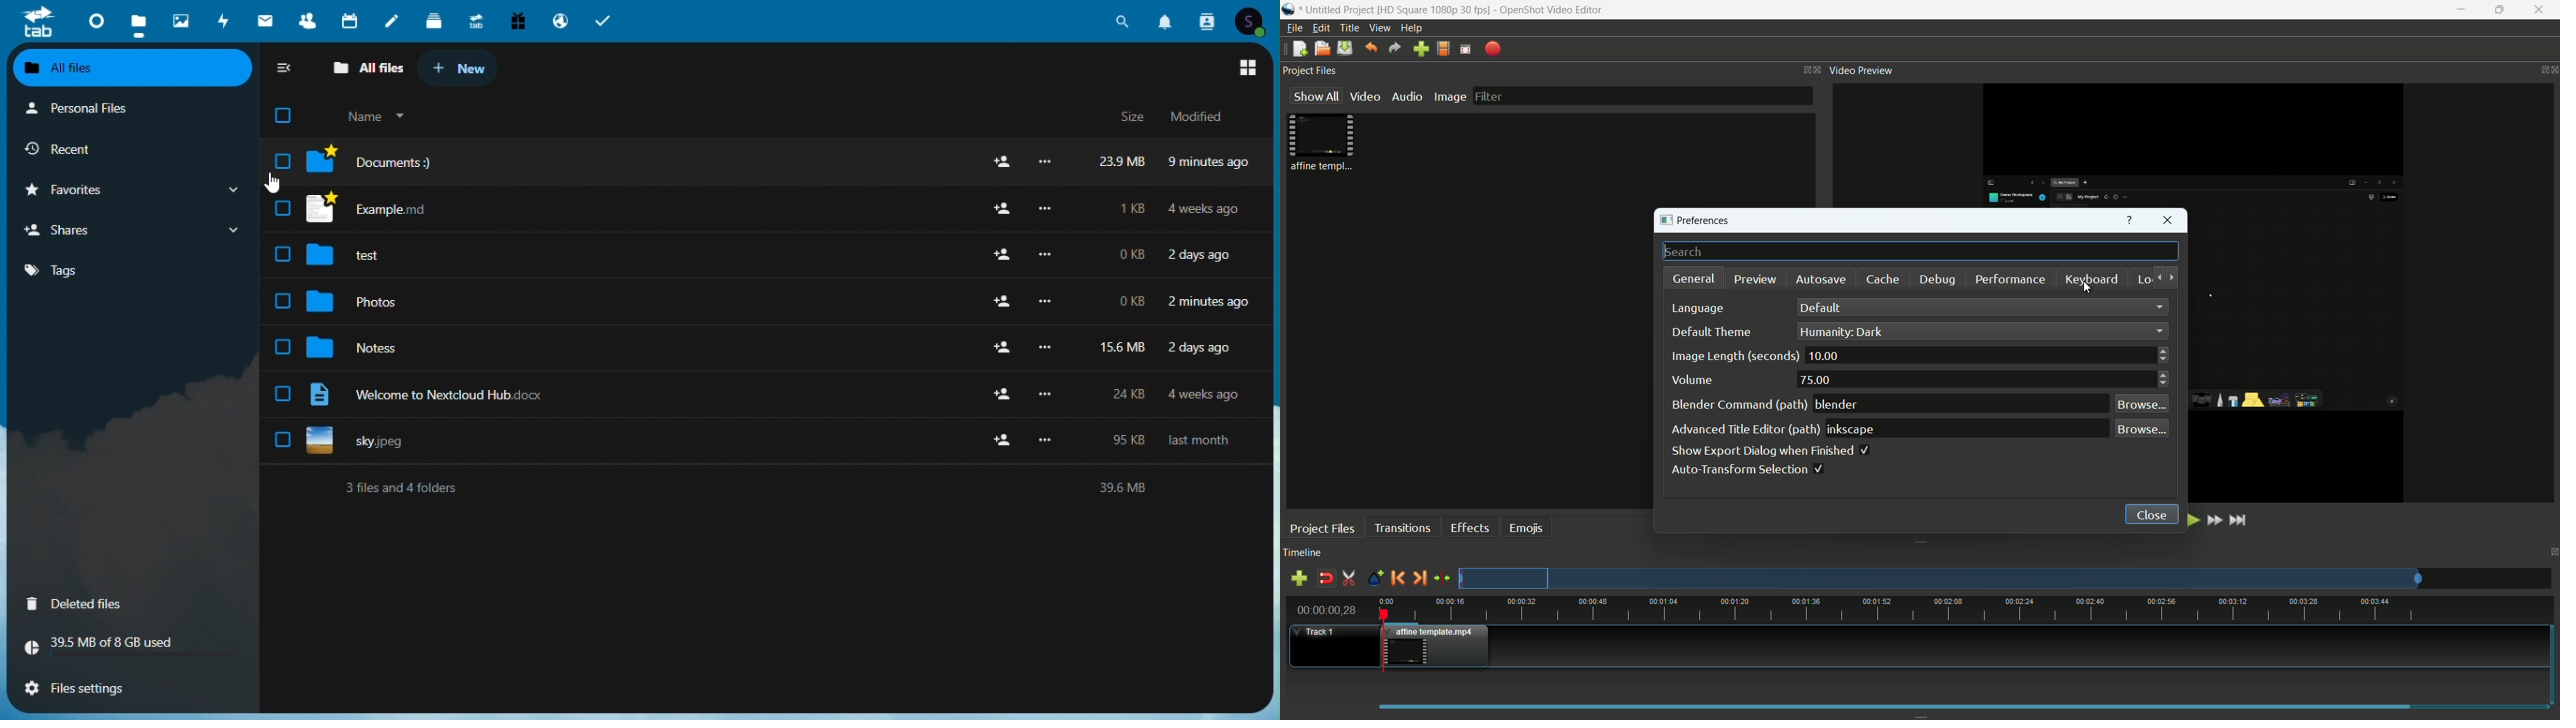 The height and width of the screenshot is (728, 2576). Describe the element at coordinates (281, 394) in the screenshot. I see `select` at that location.